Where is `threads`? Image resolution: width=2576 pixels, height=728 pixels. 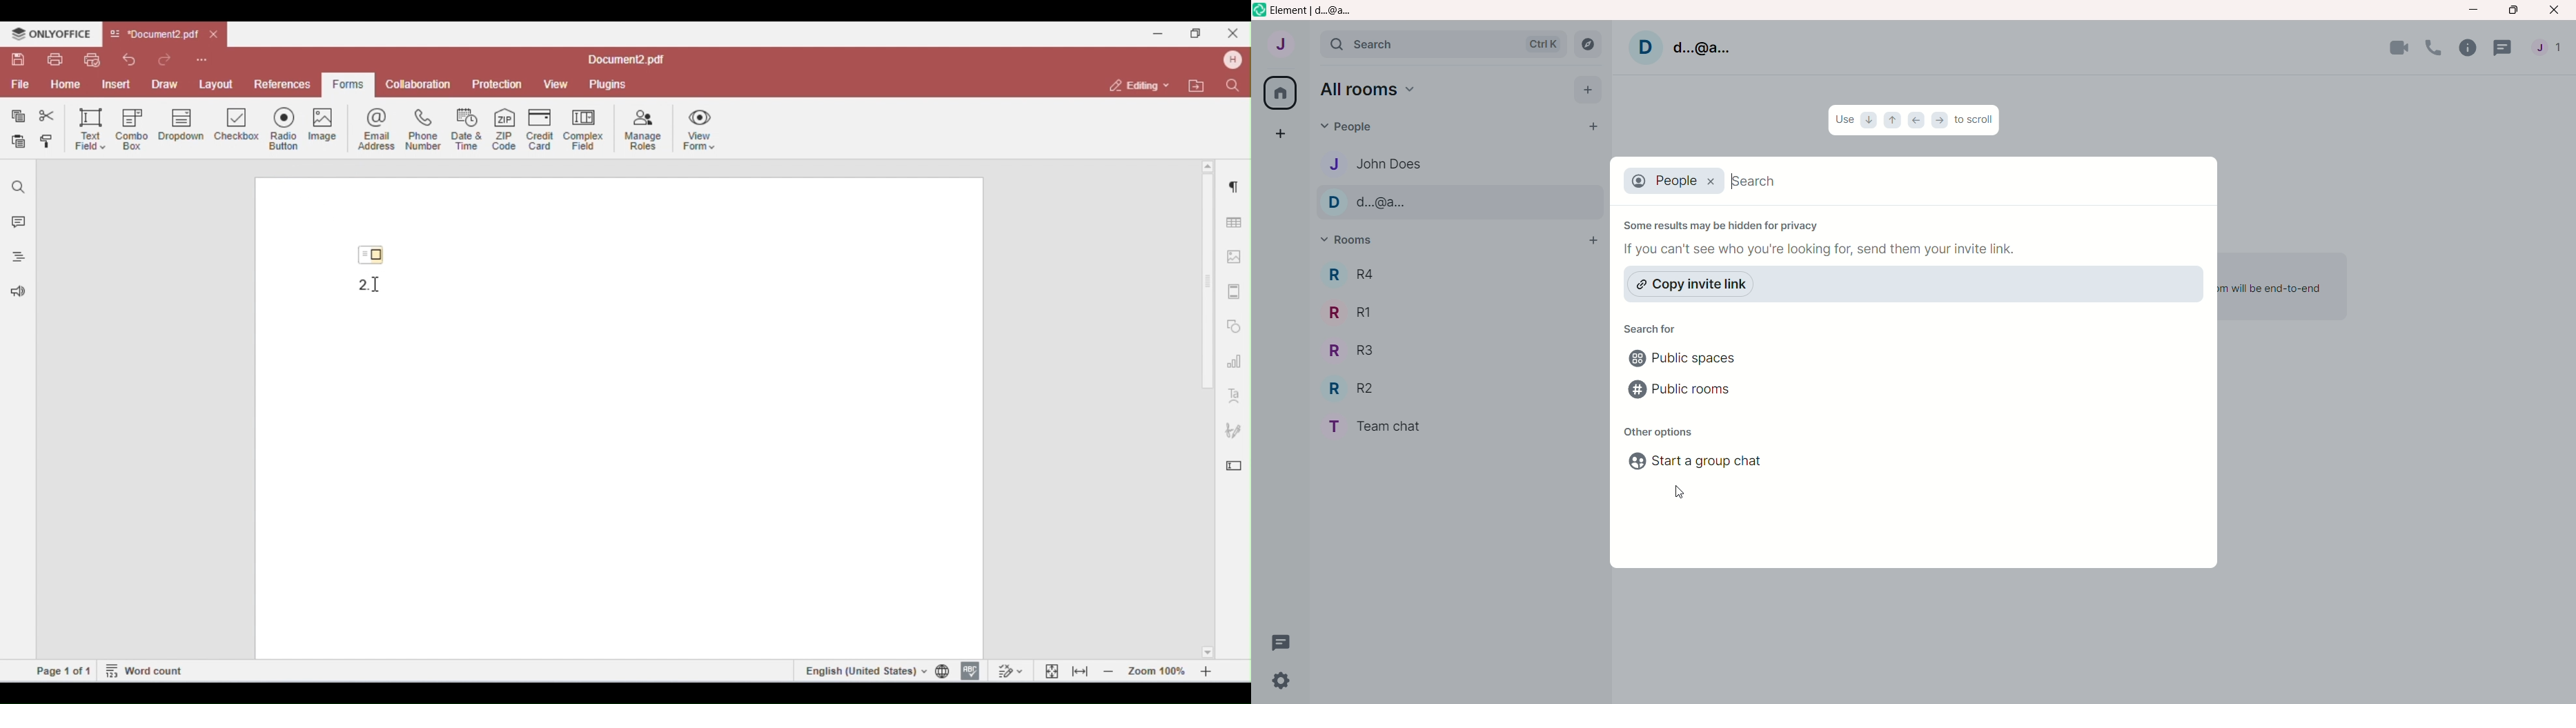 threads is located at coordinates (2506, 51).